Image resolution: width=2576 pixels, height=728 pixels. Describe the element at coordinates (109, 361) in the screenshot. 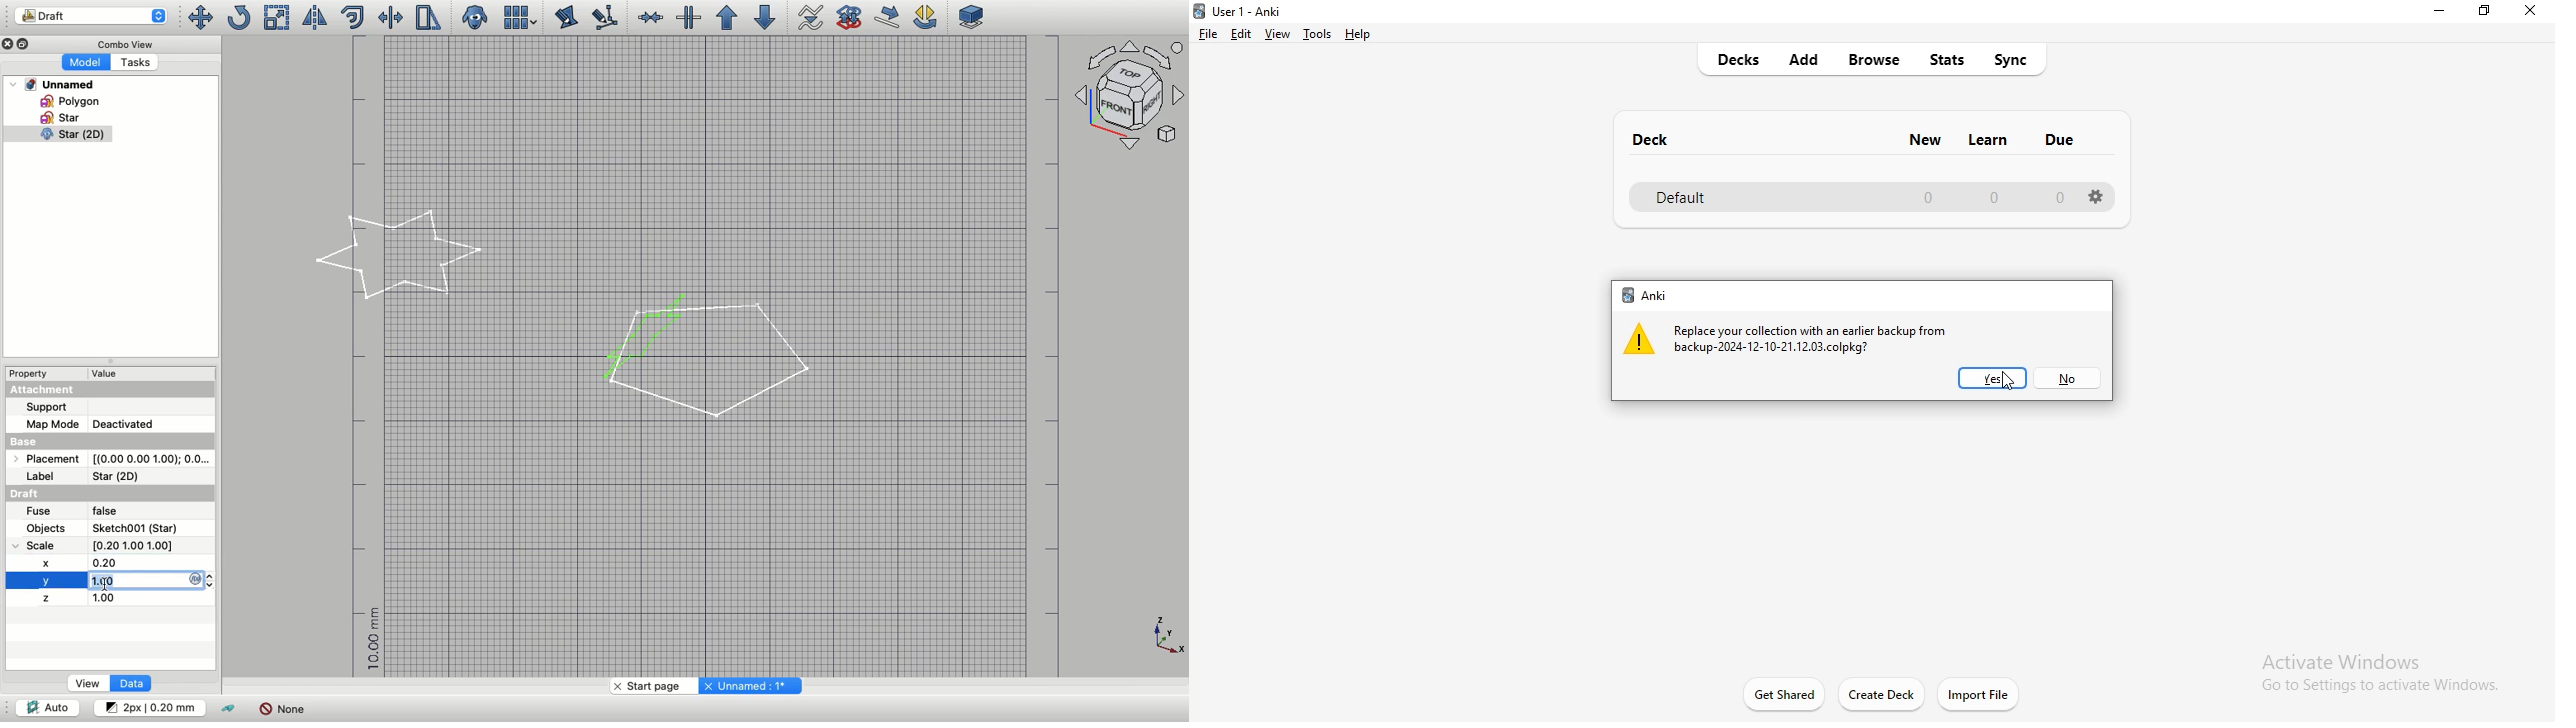

I see `Collapse` at that location.